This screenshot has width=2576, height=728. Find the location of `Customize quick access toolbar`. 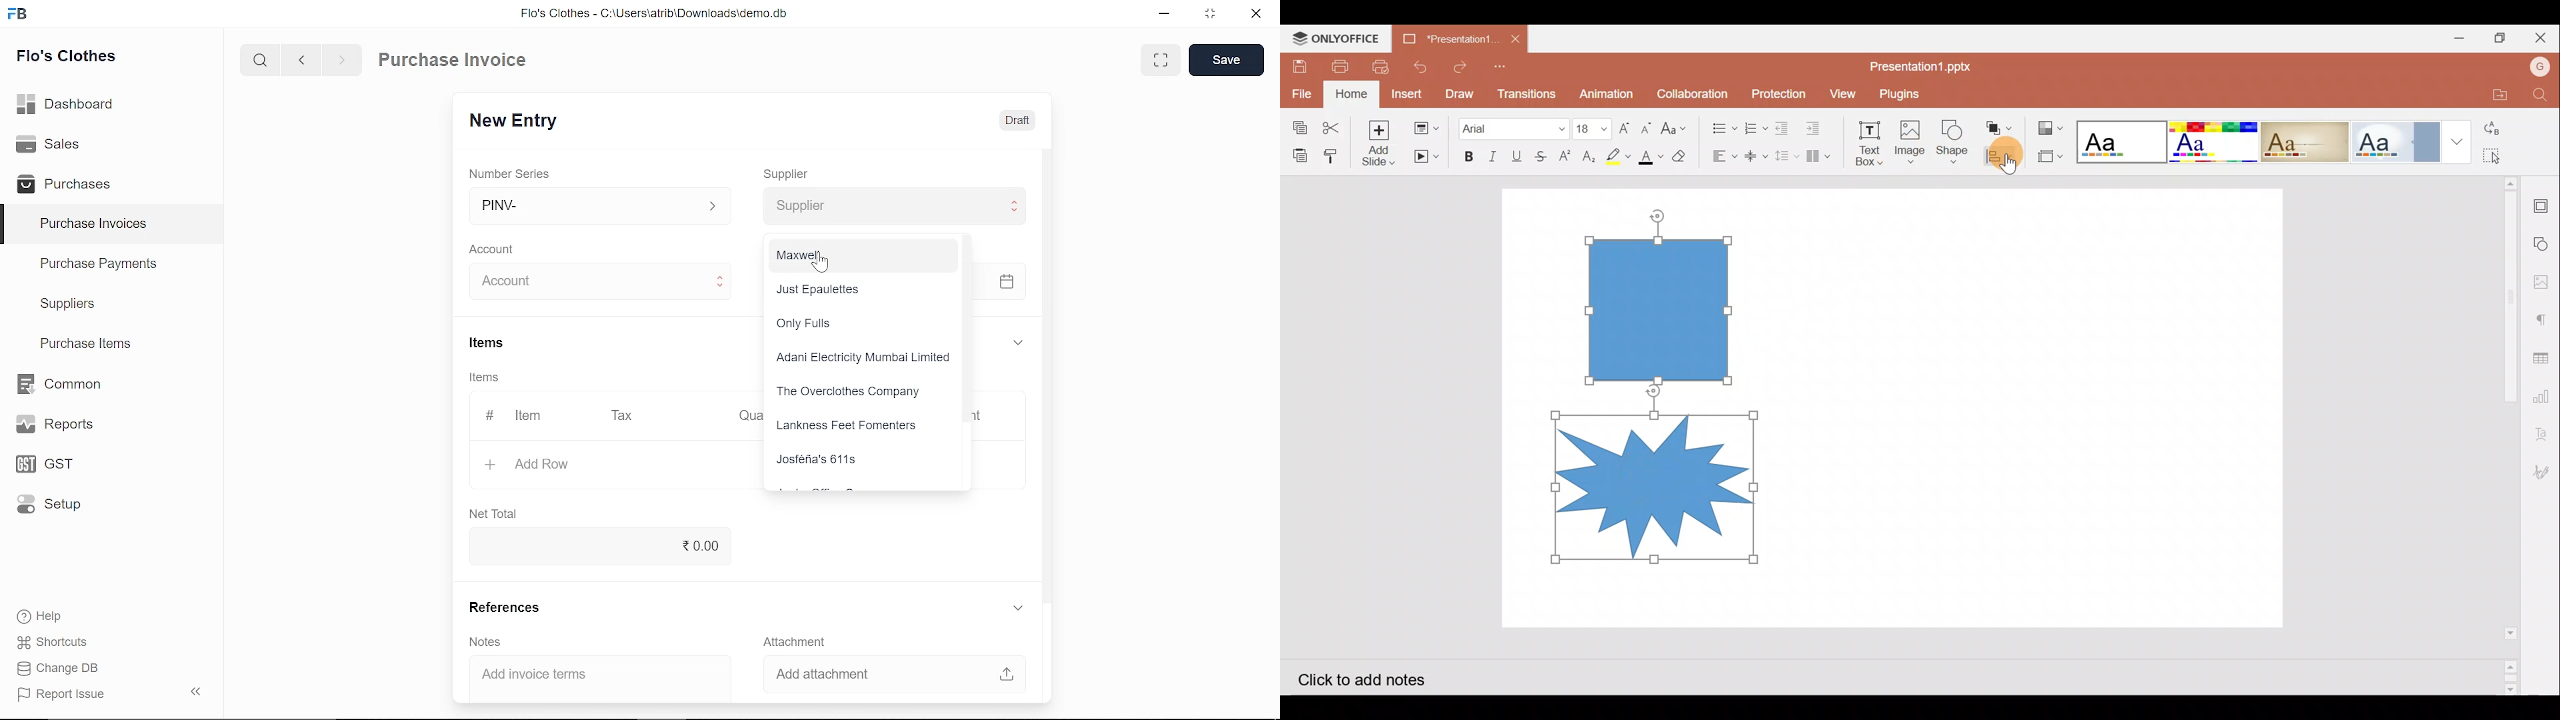

Customize quick access toolbar is located at coordinates (1501, 65).